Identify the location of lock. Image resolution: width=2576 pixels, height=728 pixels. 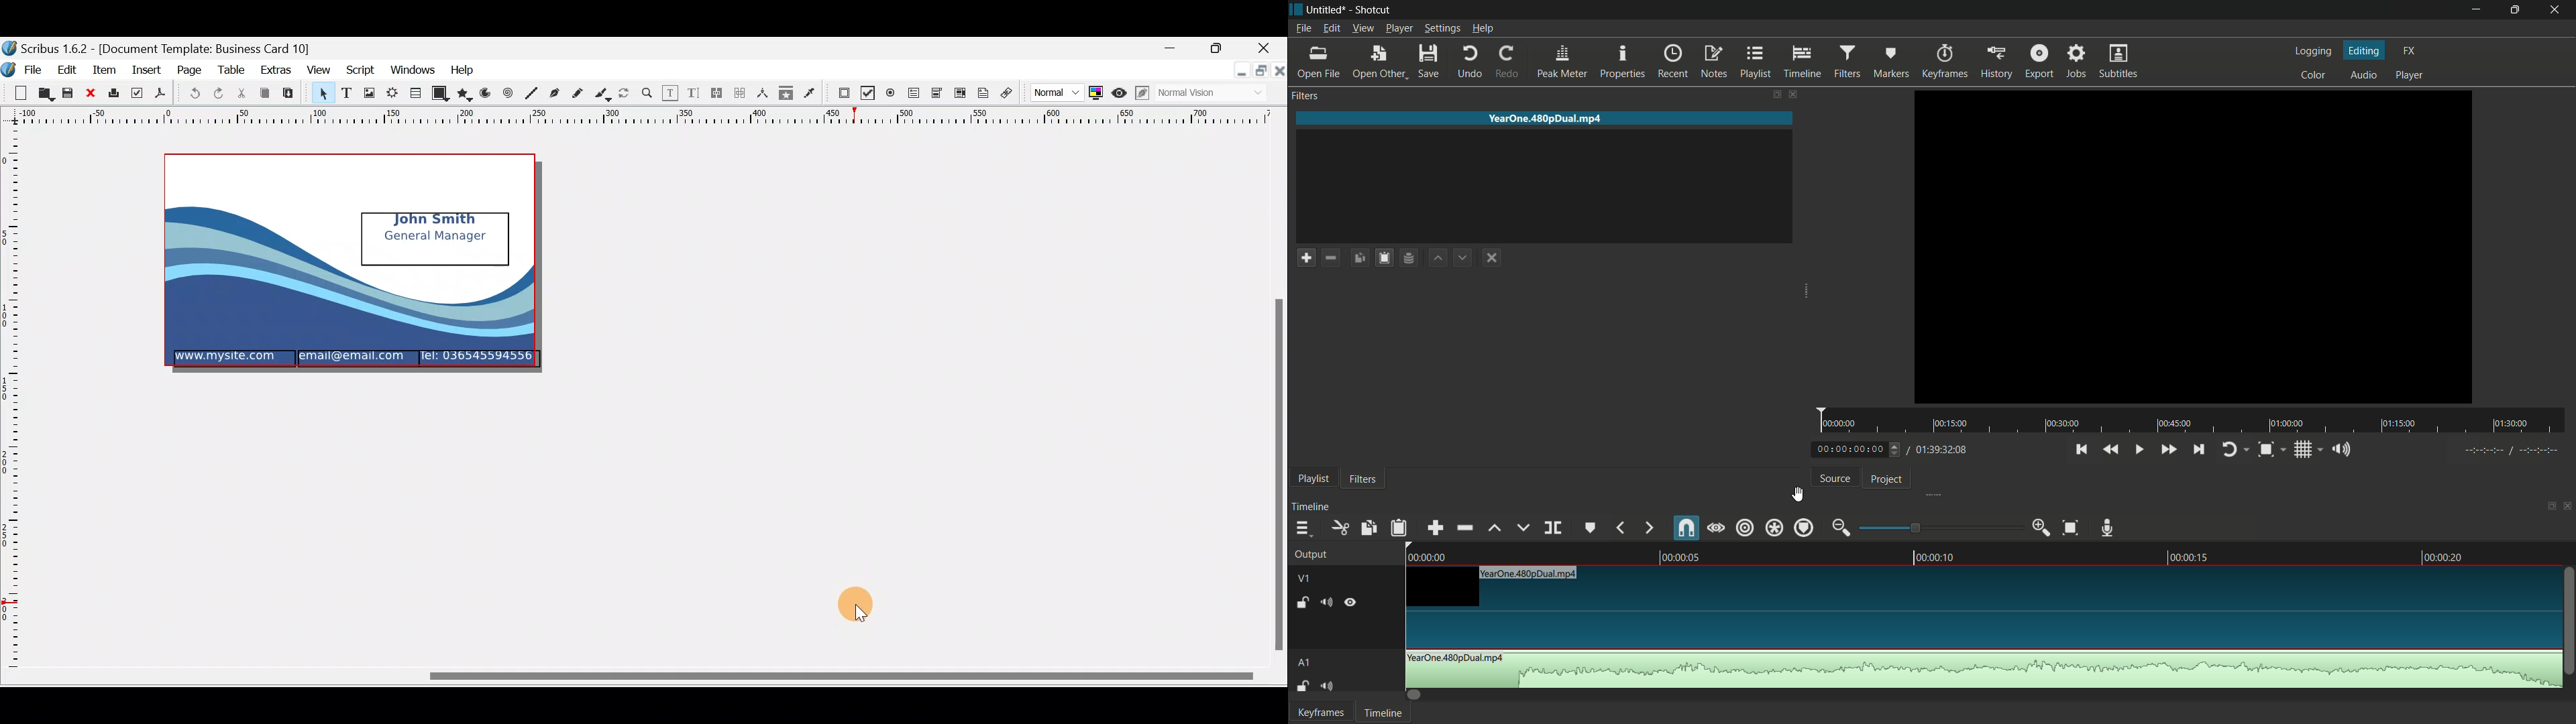
(1301, 687).